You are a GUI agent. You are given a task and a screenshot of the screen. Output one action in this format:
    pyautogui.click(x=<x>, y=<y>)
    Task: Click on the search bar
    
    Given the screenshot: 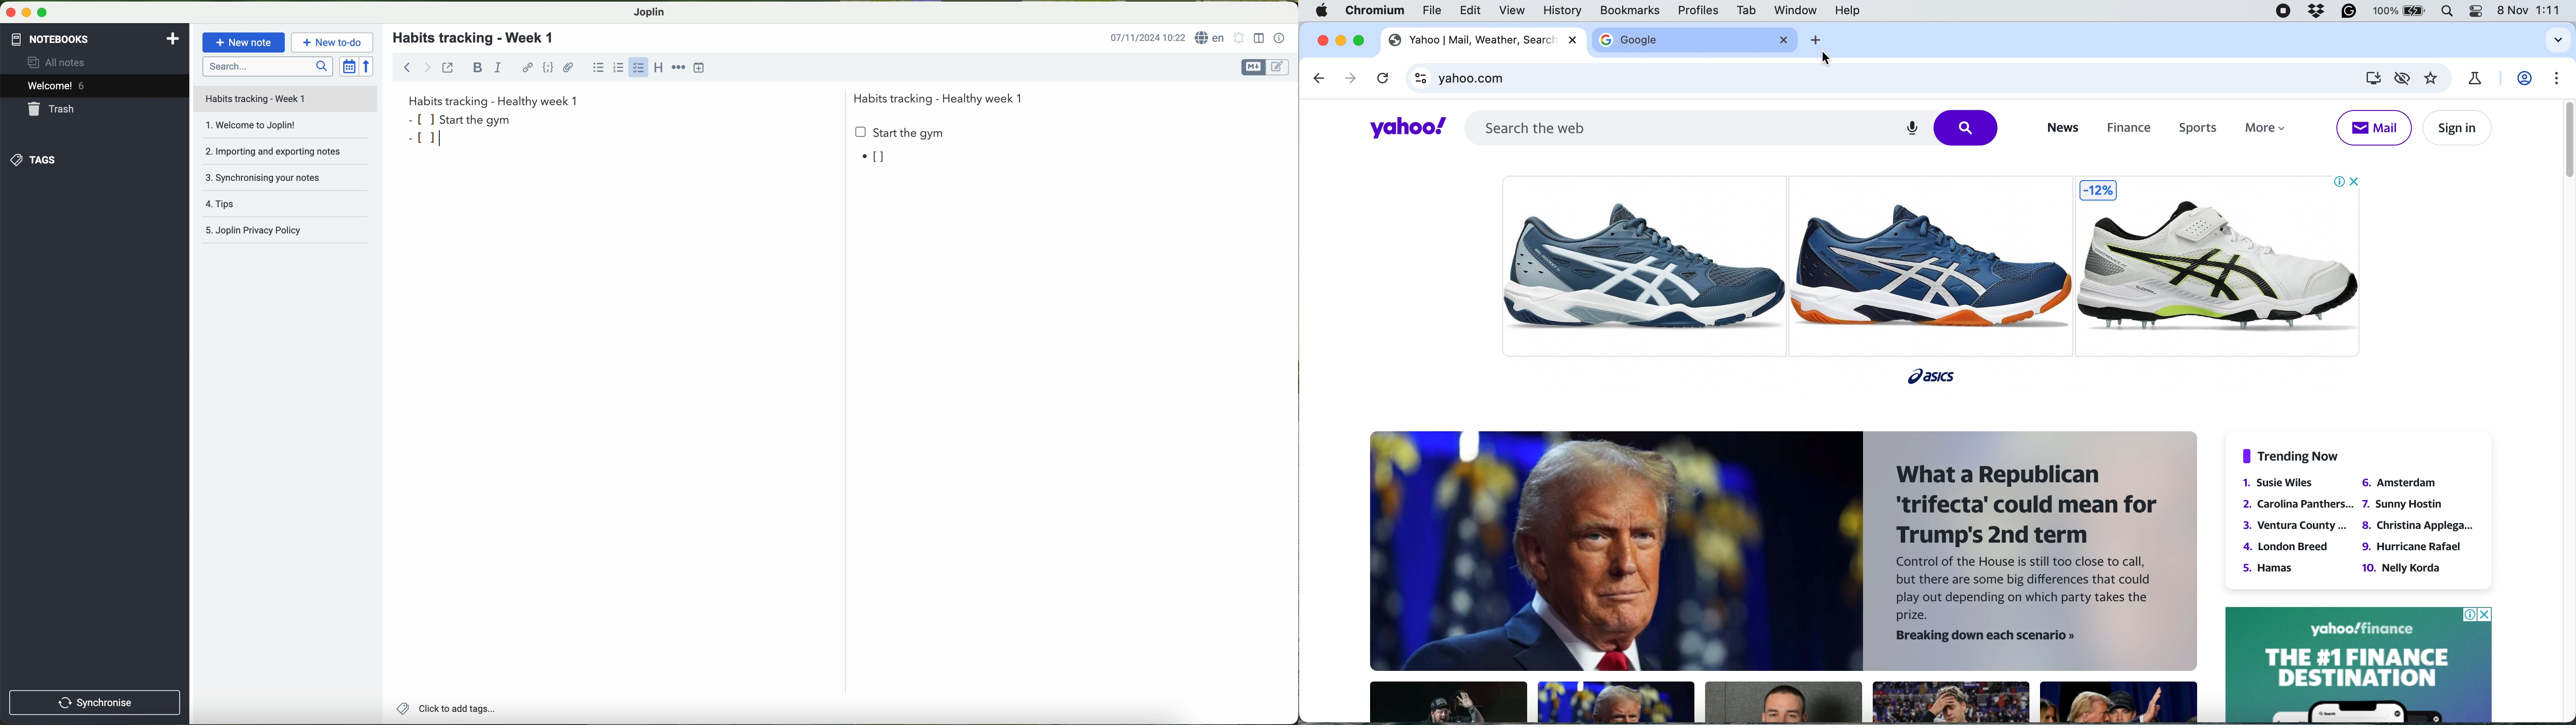 What is the action you would take?
    pyautogui.click(x=267, y=66)
    